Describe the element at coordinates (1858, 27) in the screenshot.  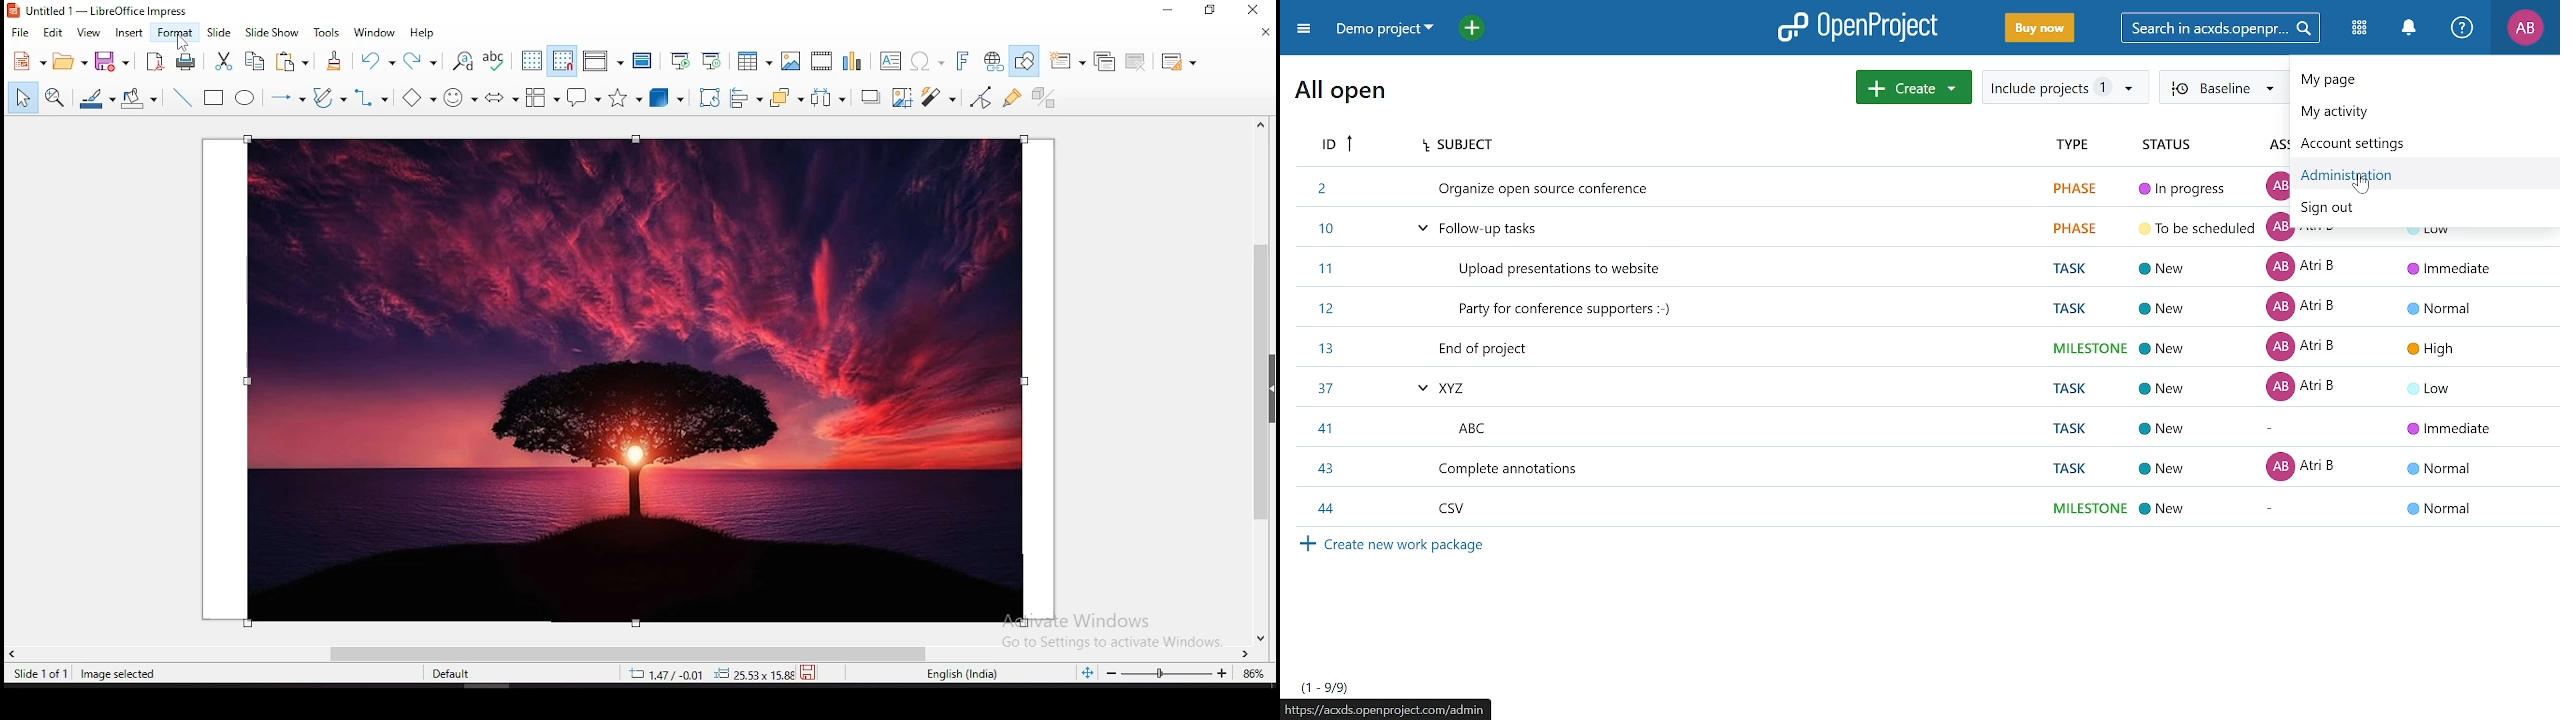
I see `Open project logo` at that location.